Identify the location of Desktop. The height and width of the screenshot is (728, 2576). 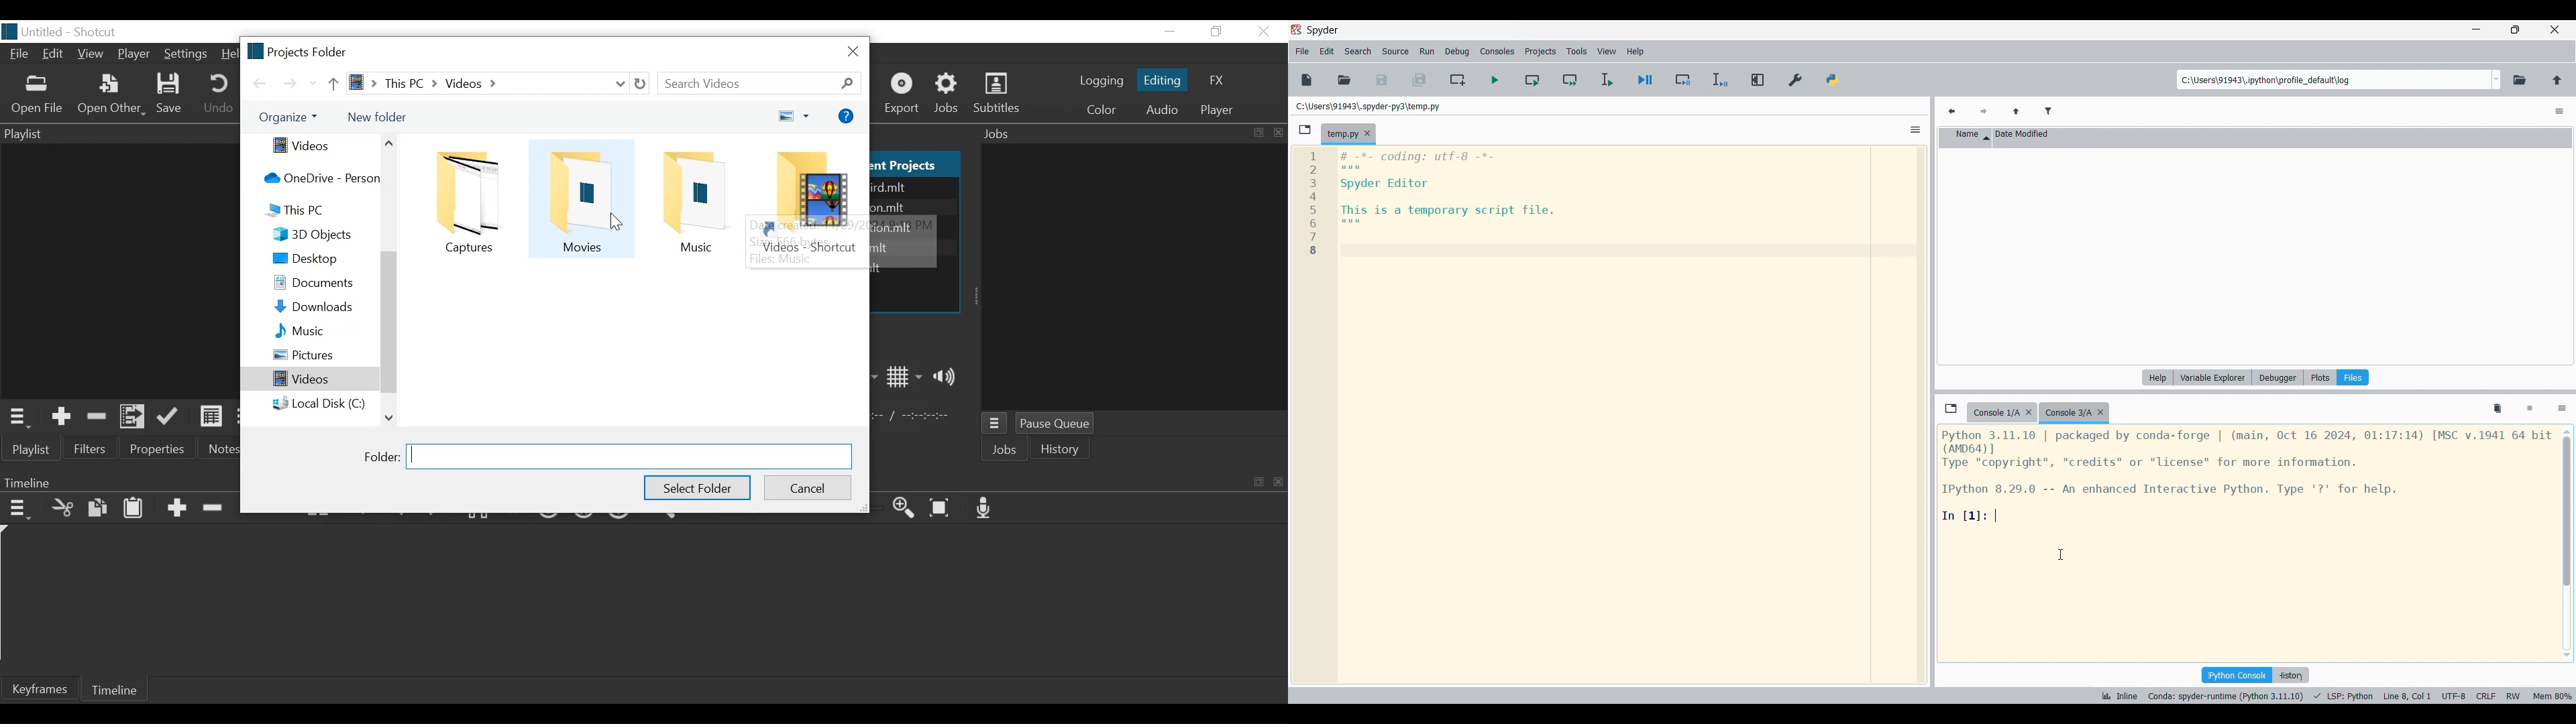
(321, 258).